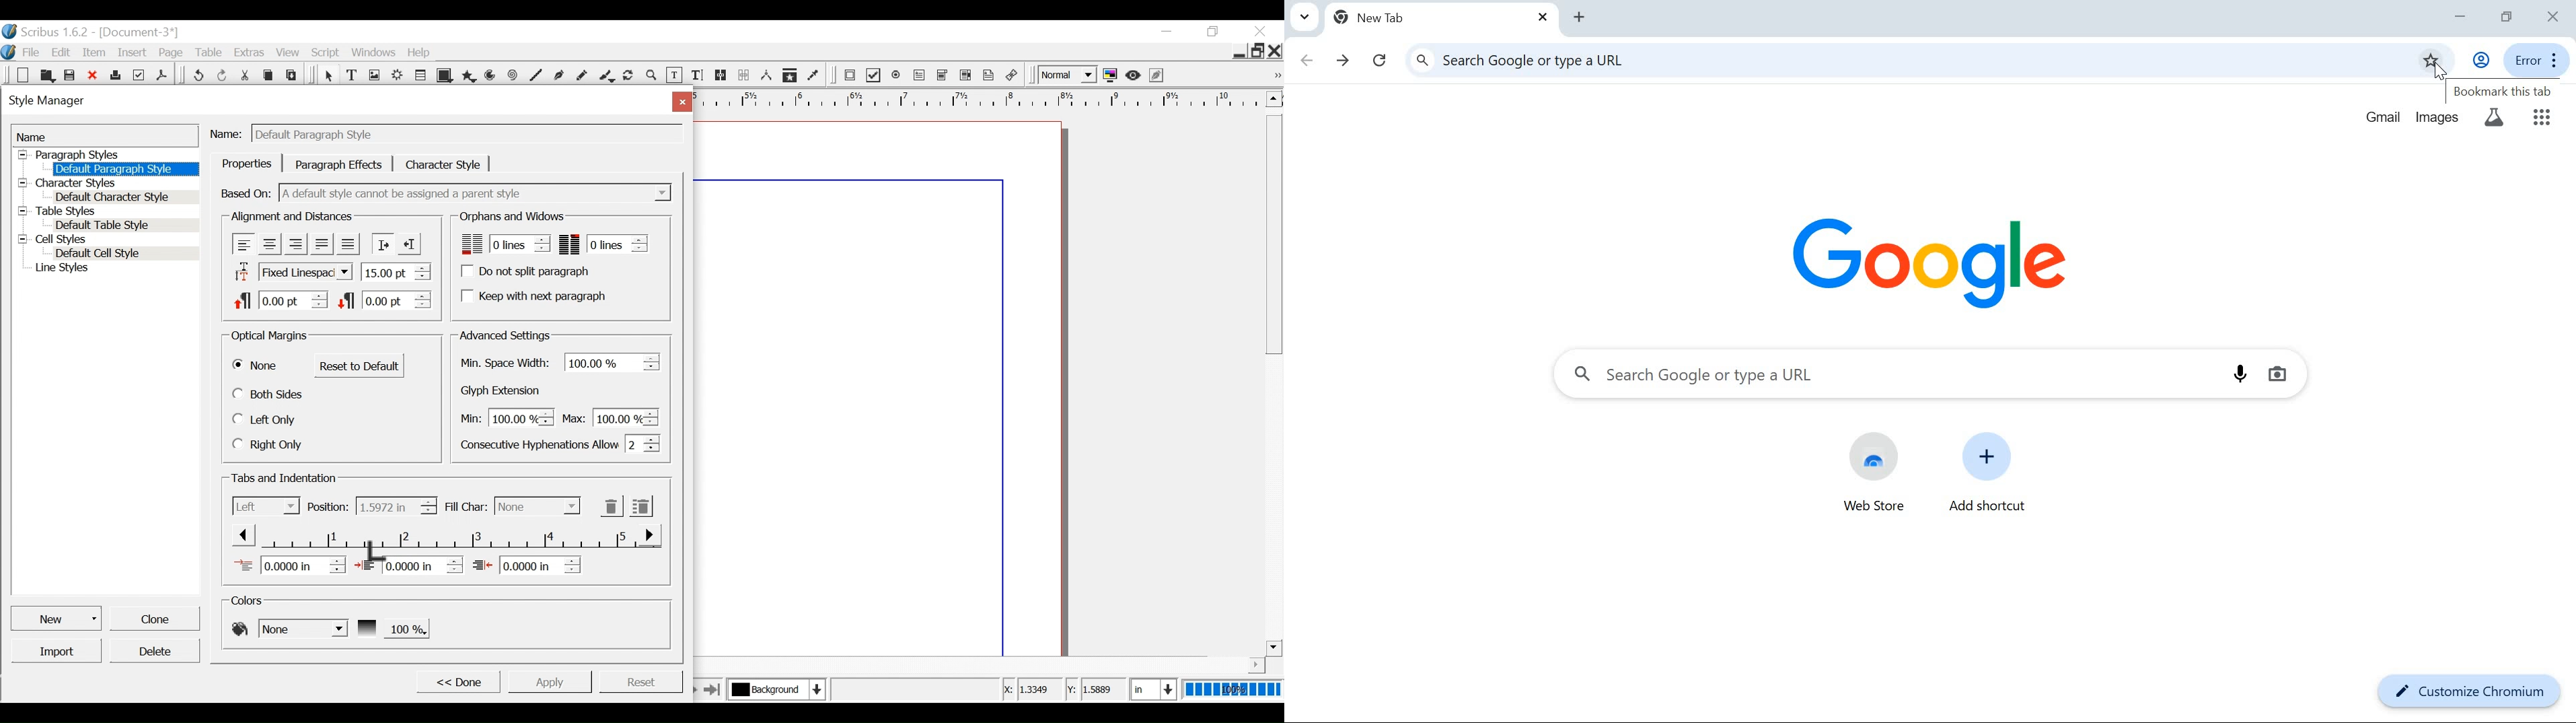 The width and height of the screenshot is (2576, 728). Describe the element at coordinates (680, 101) in the screenshot. I see `Close` at that location.